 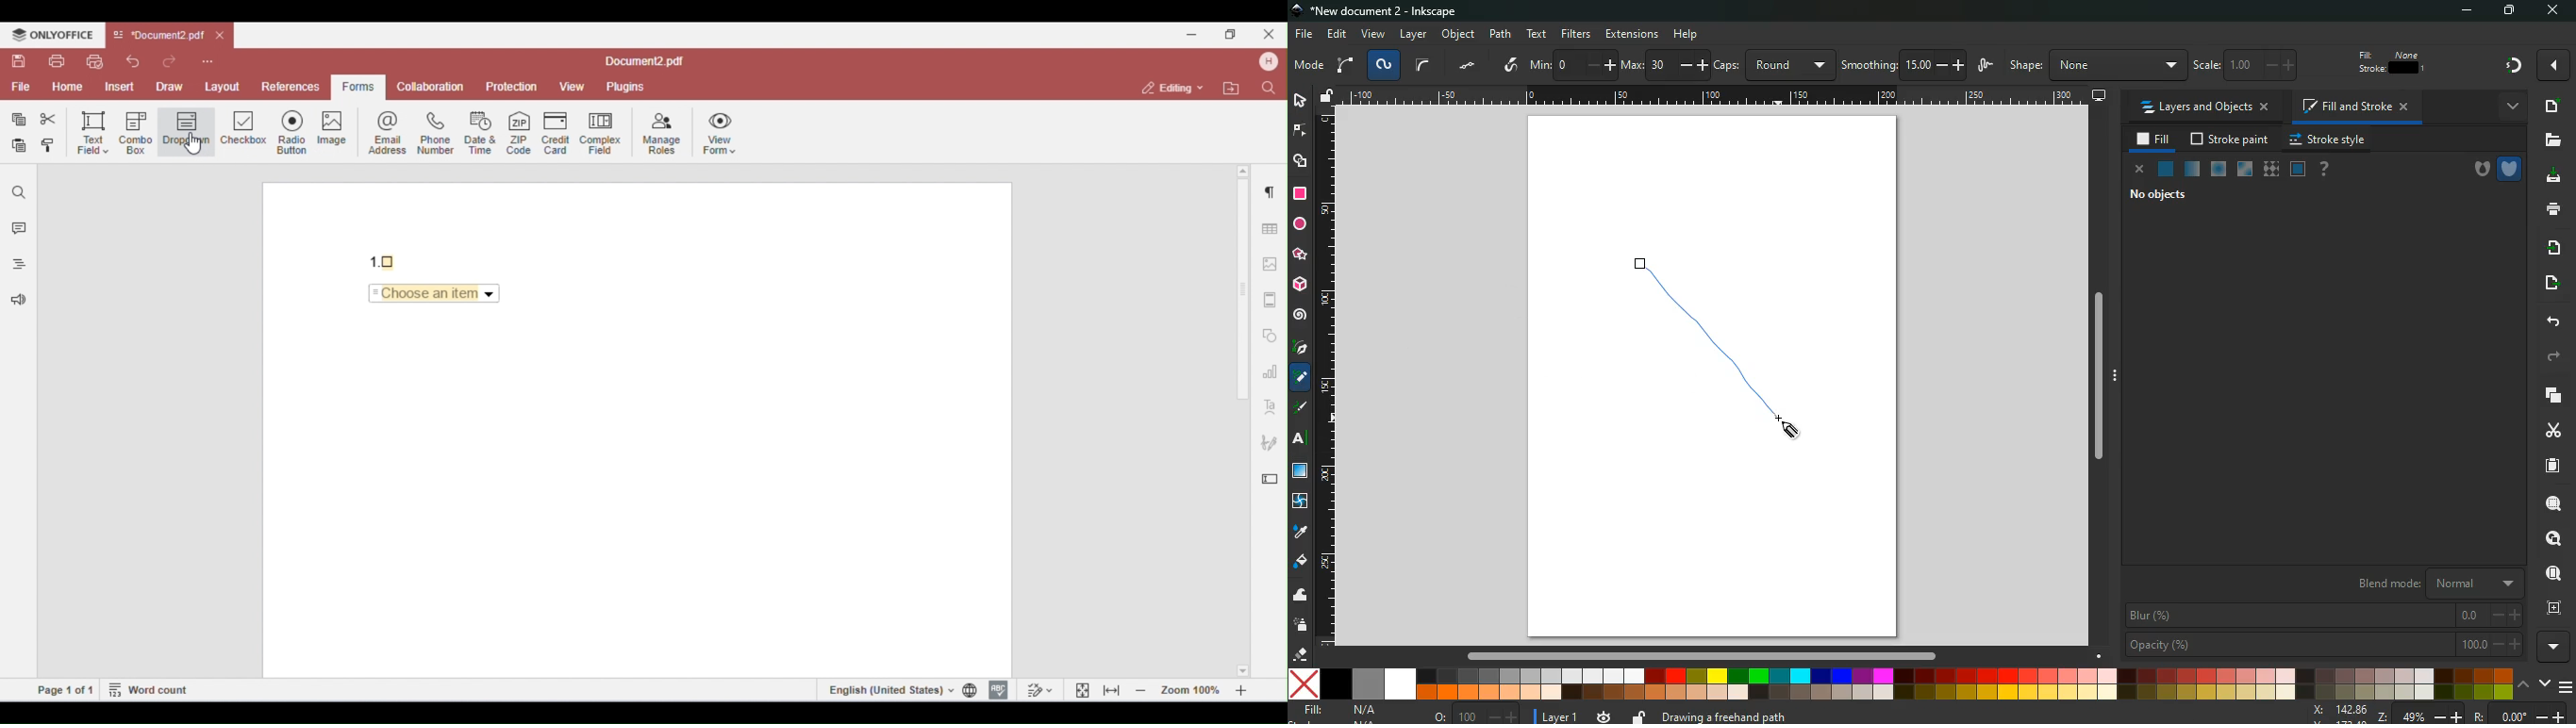 I want to click on pic, so click(x=1300, y=348).